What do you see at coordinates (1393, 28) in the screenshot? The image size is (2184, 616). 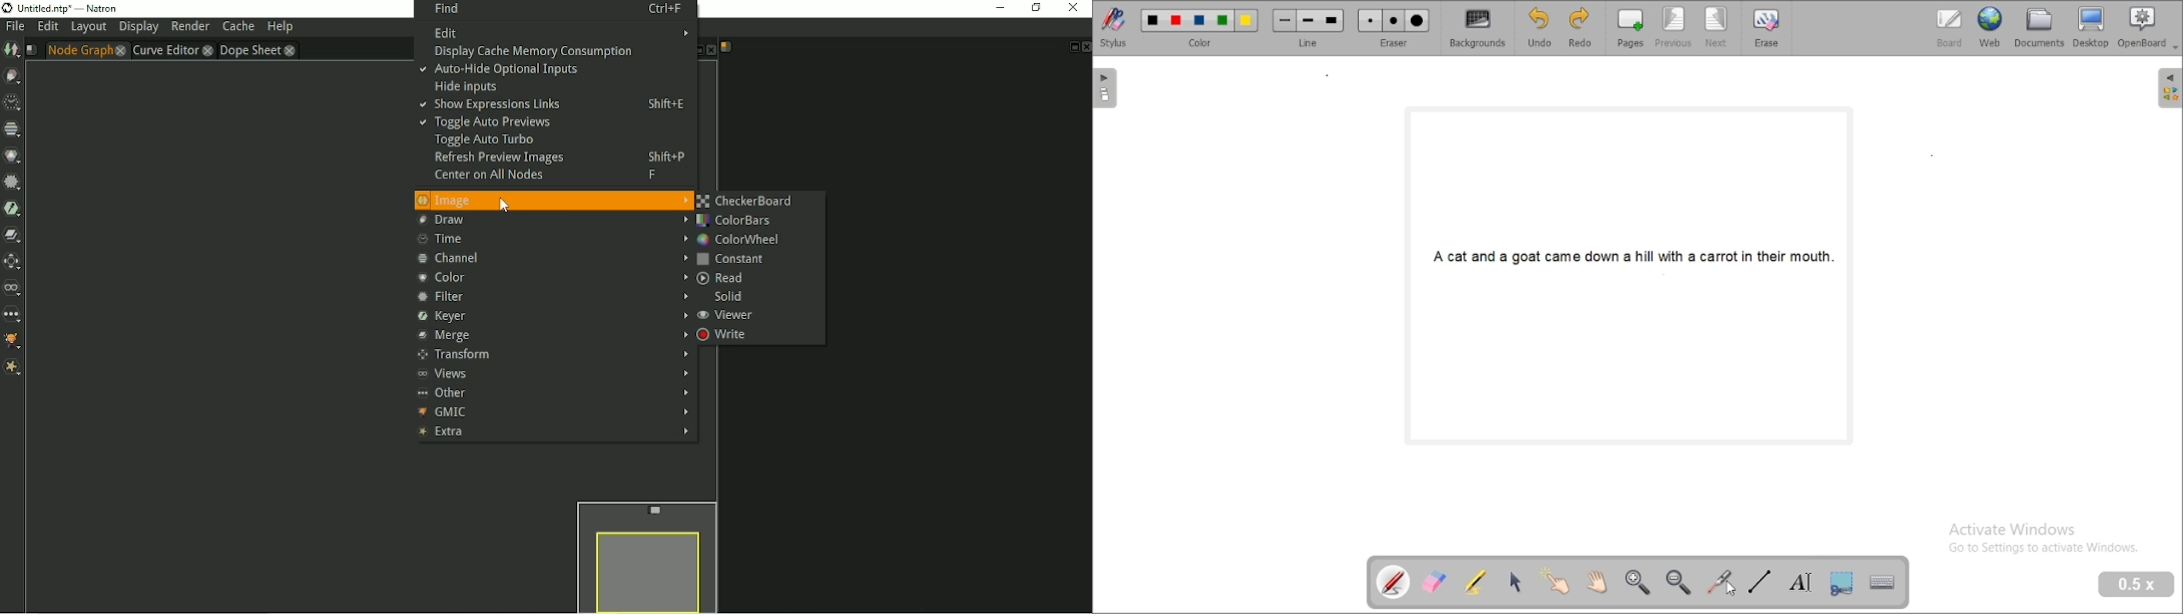 I see `eraser` at bounding box center [1393, 28].